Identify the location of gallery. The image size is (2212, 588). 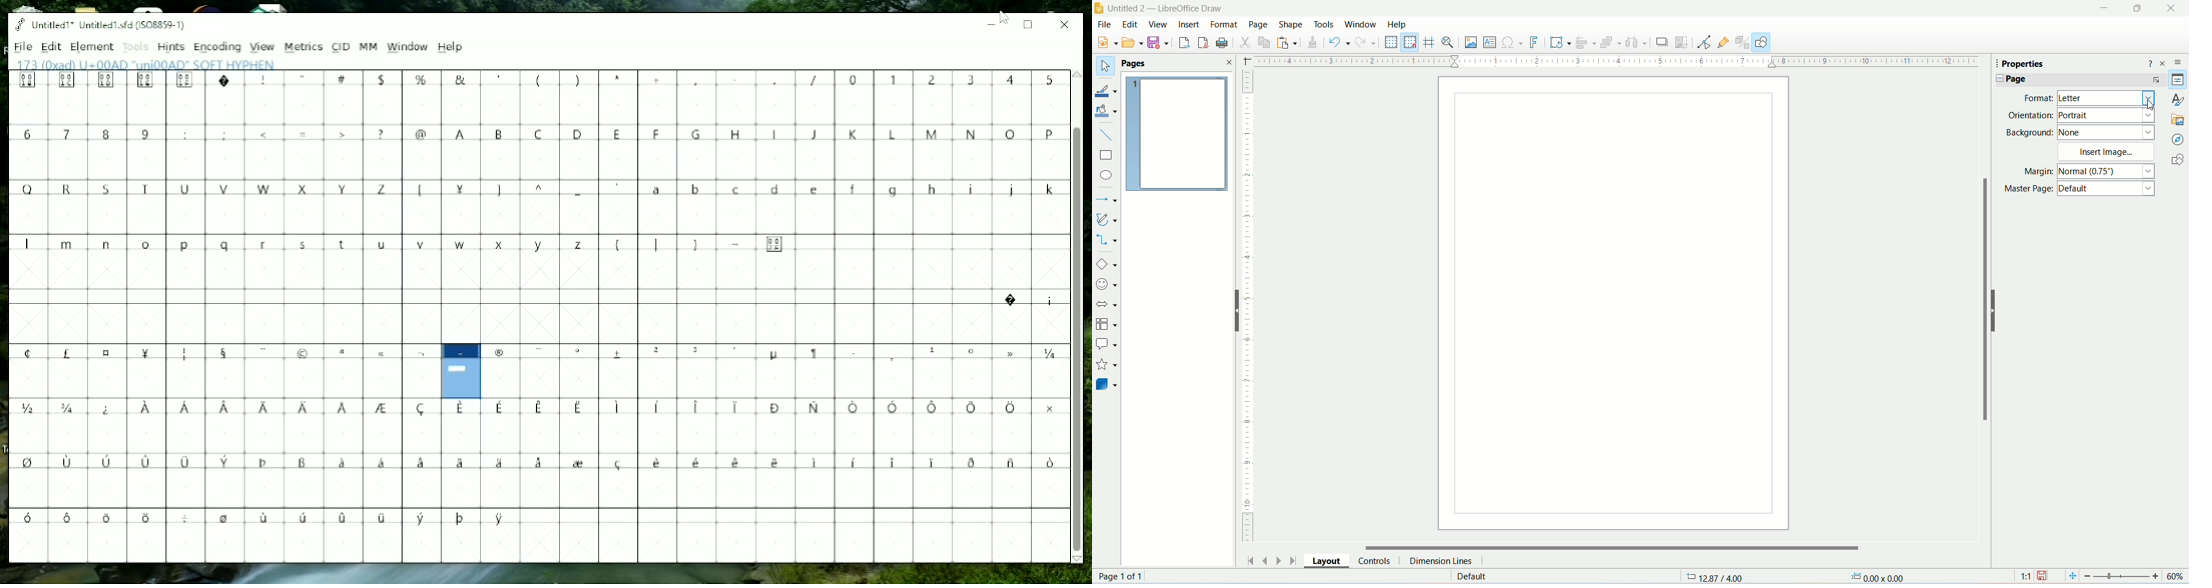
(2179, 120).